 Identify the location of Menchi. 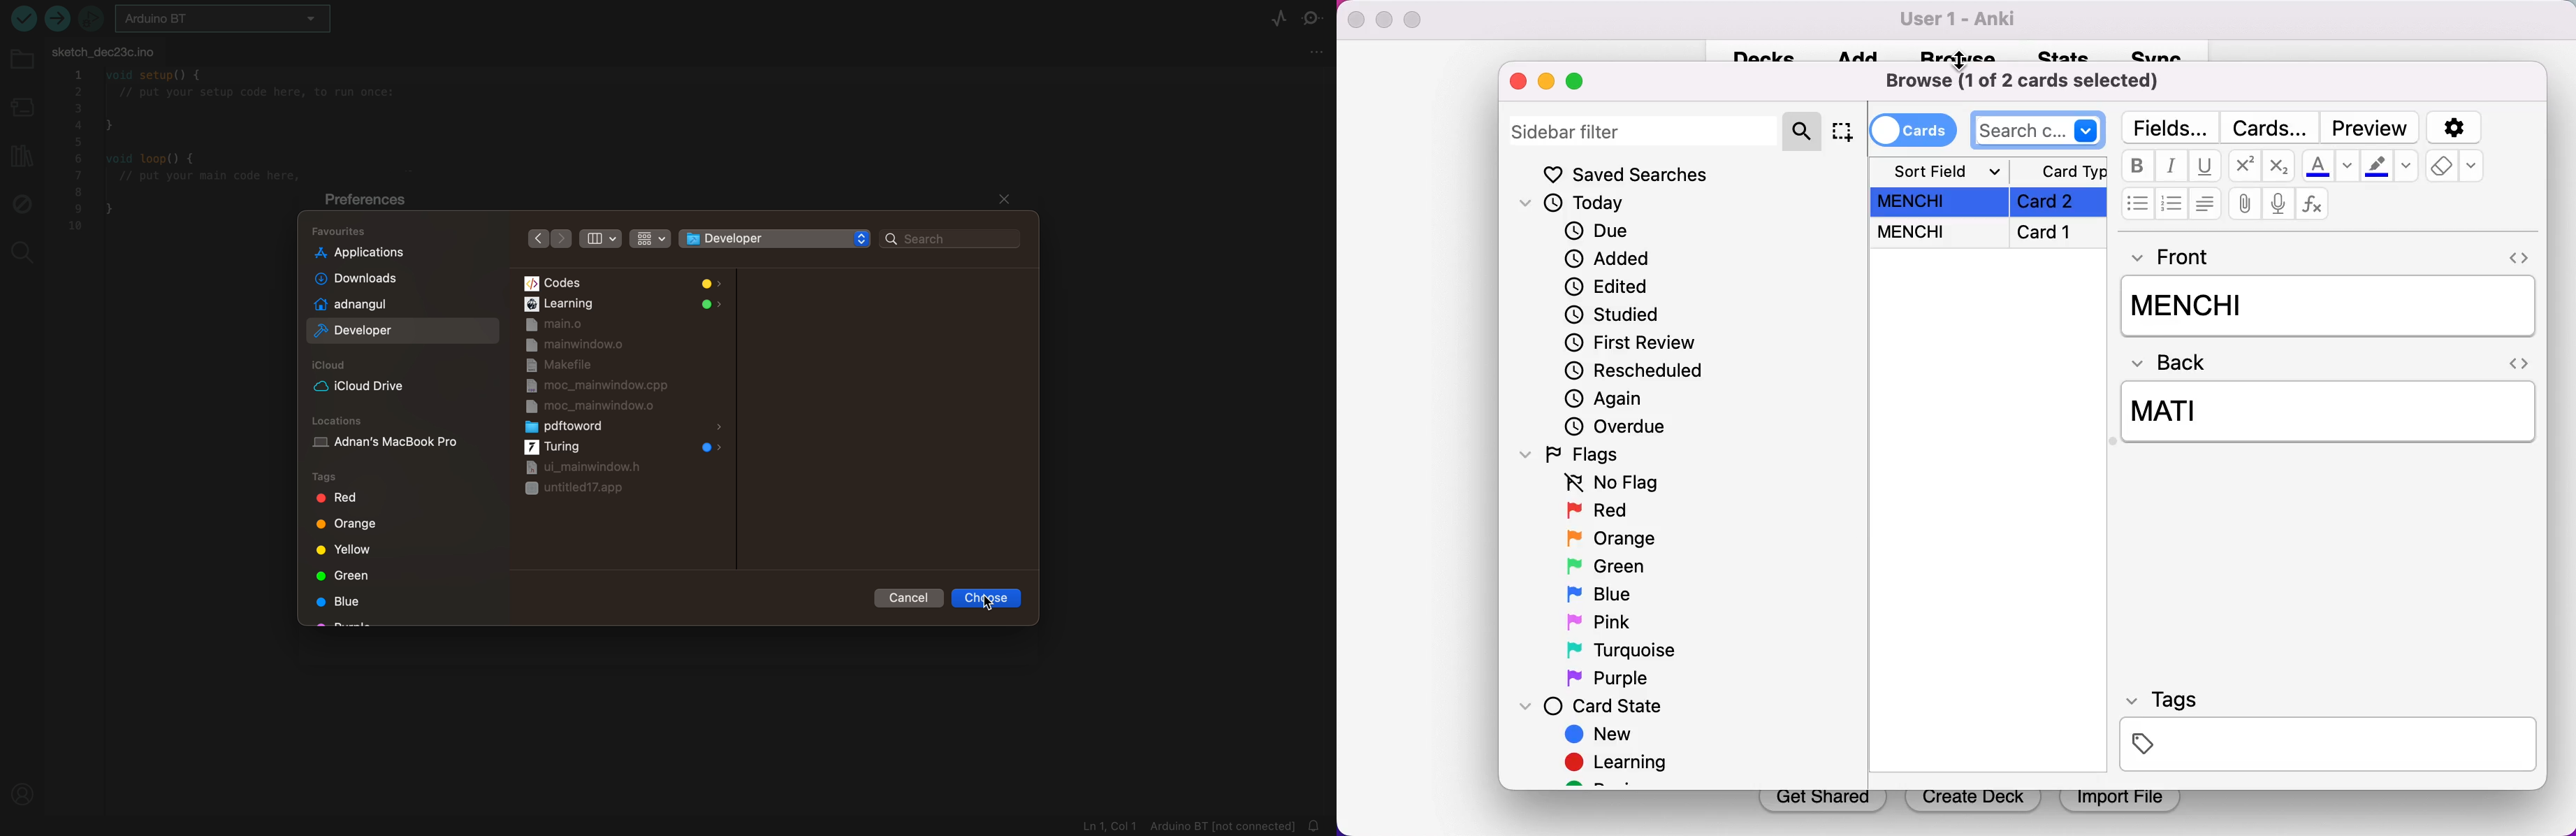
(2326, 305).